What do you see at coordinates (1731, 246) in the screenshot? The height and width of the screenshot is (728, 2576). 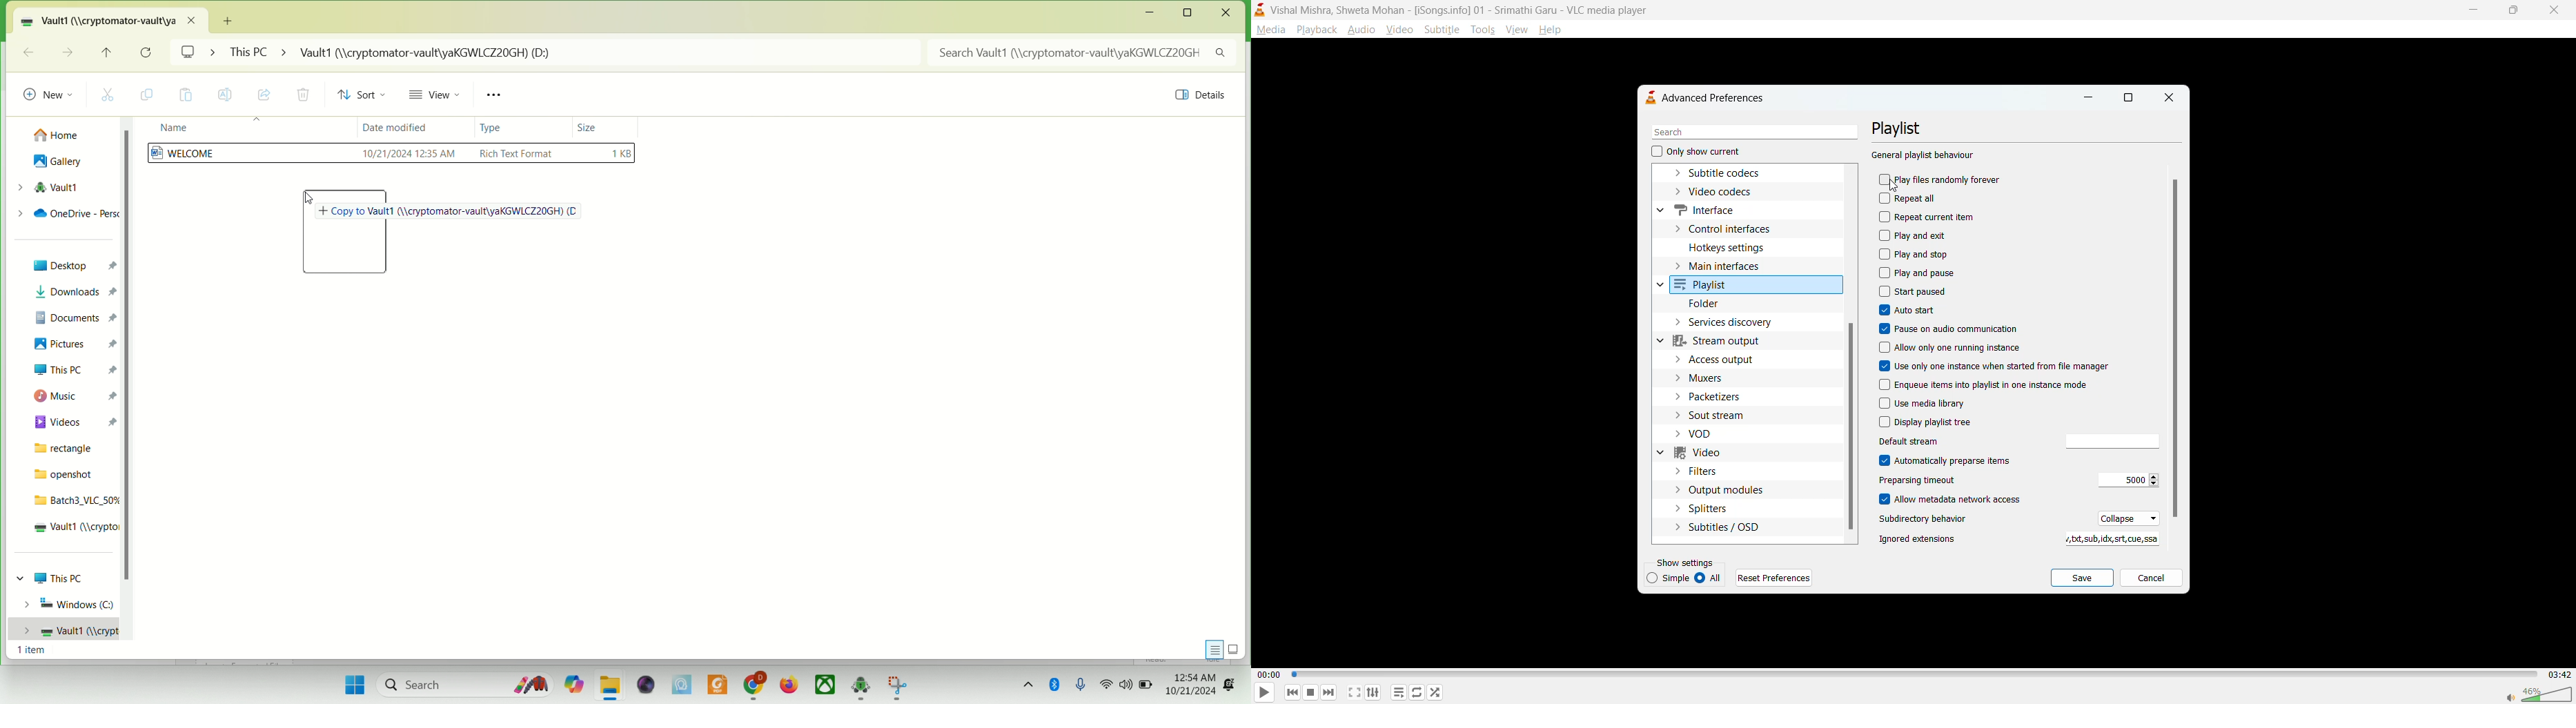 I see `hotkeys settings` at bounding box center [1731, 246].